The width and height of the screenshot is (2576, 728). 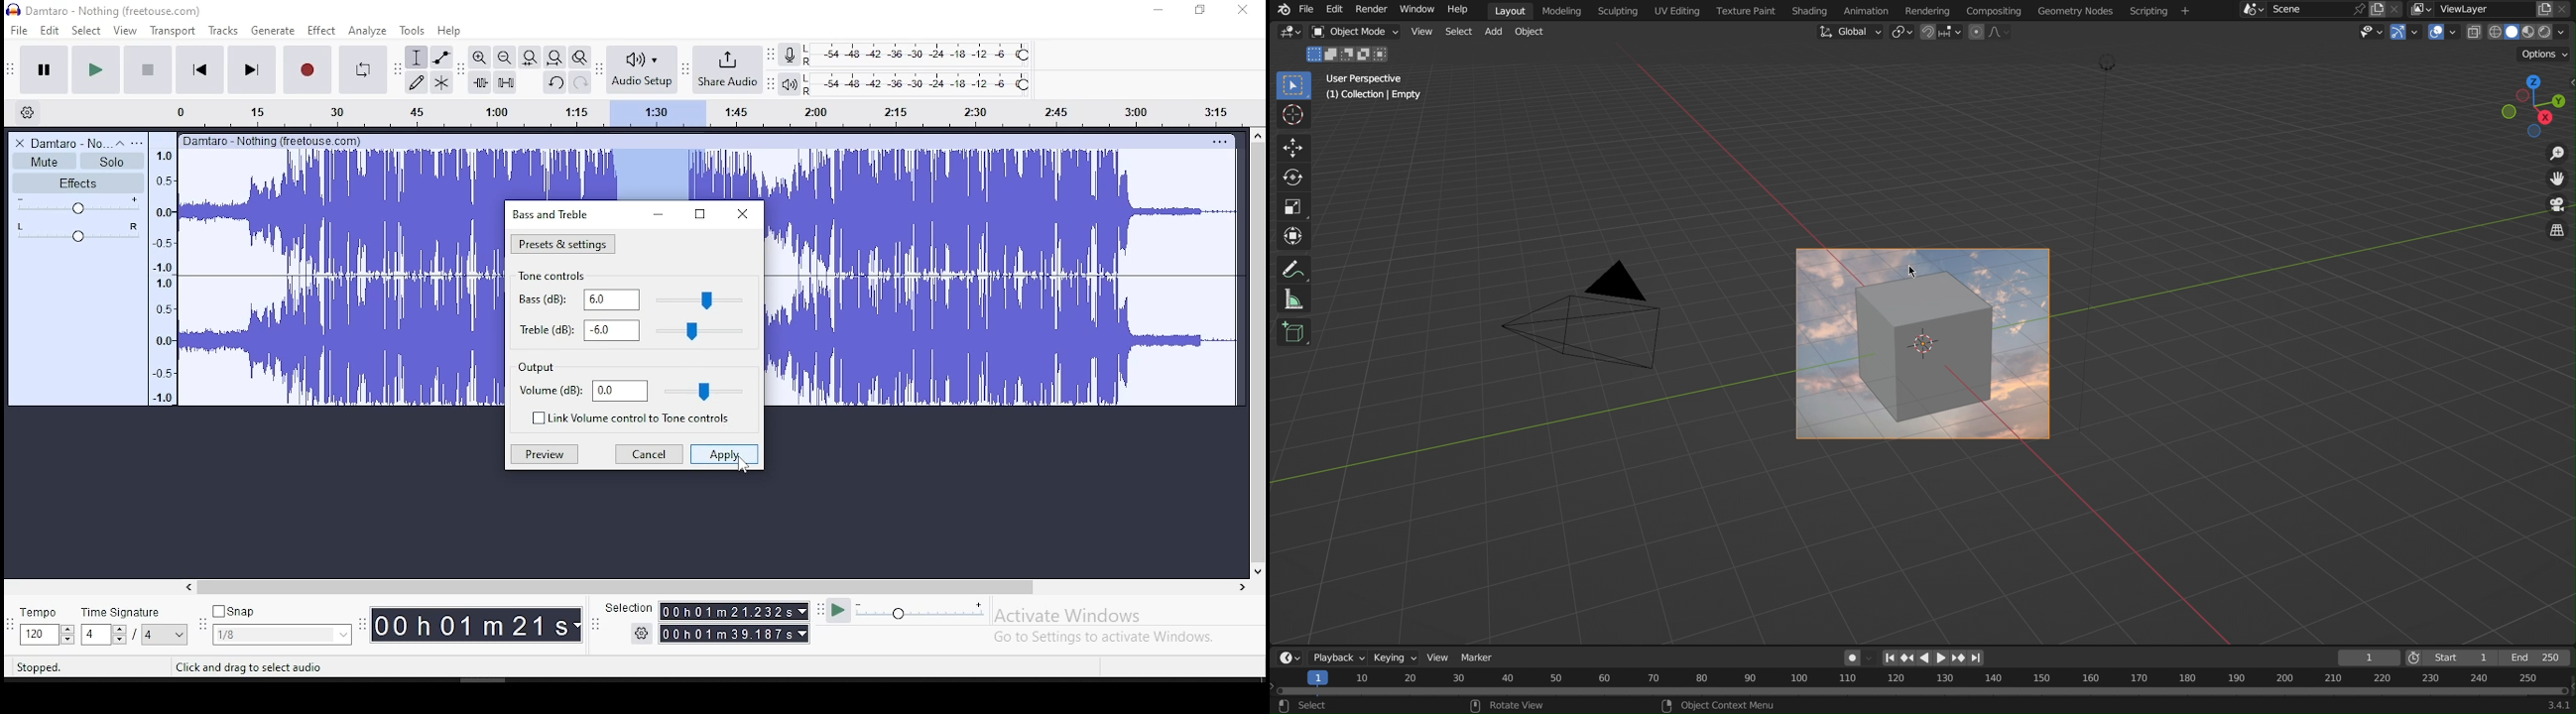 I want to click on cancel, so click(x=649, y=456).